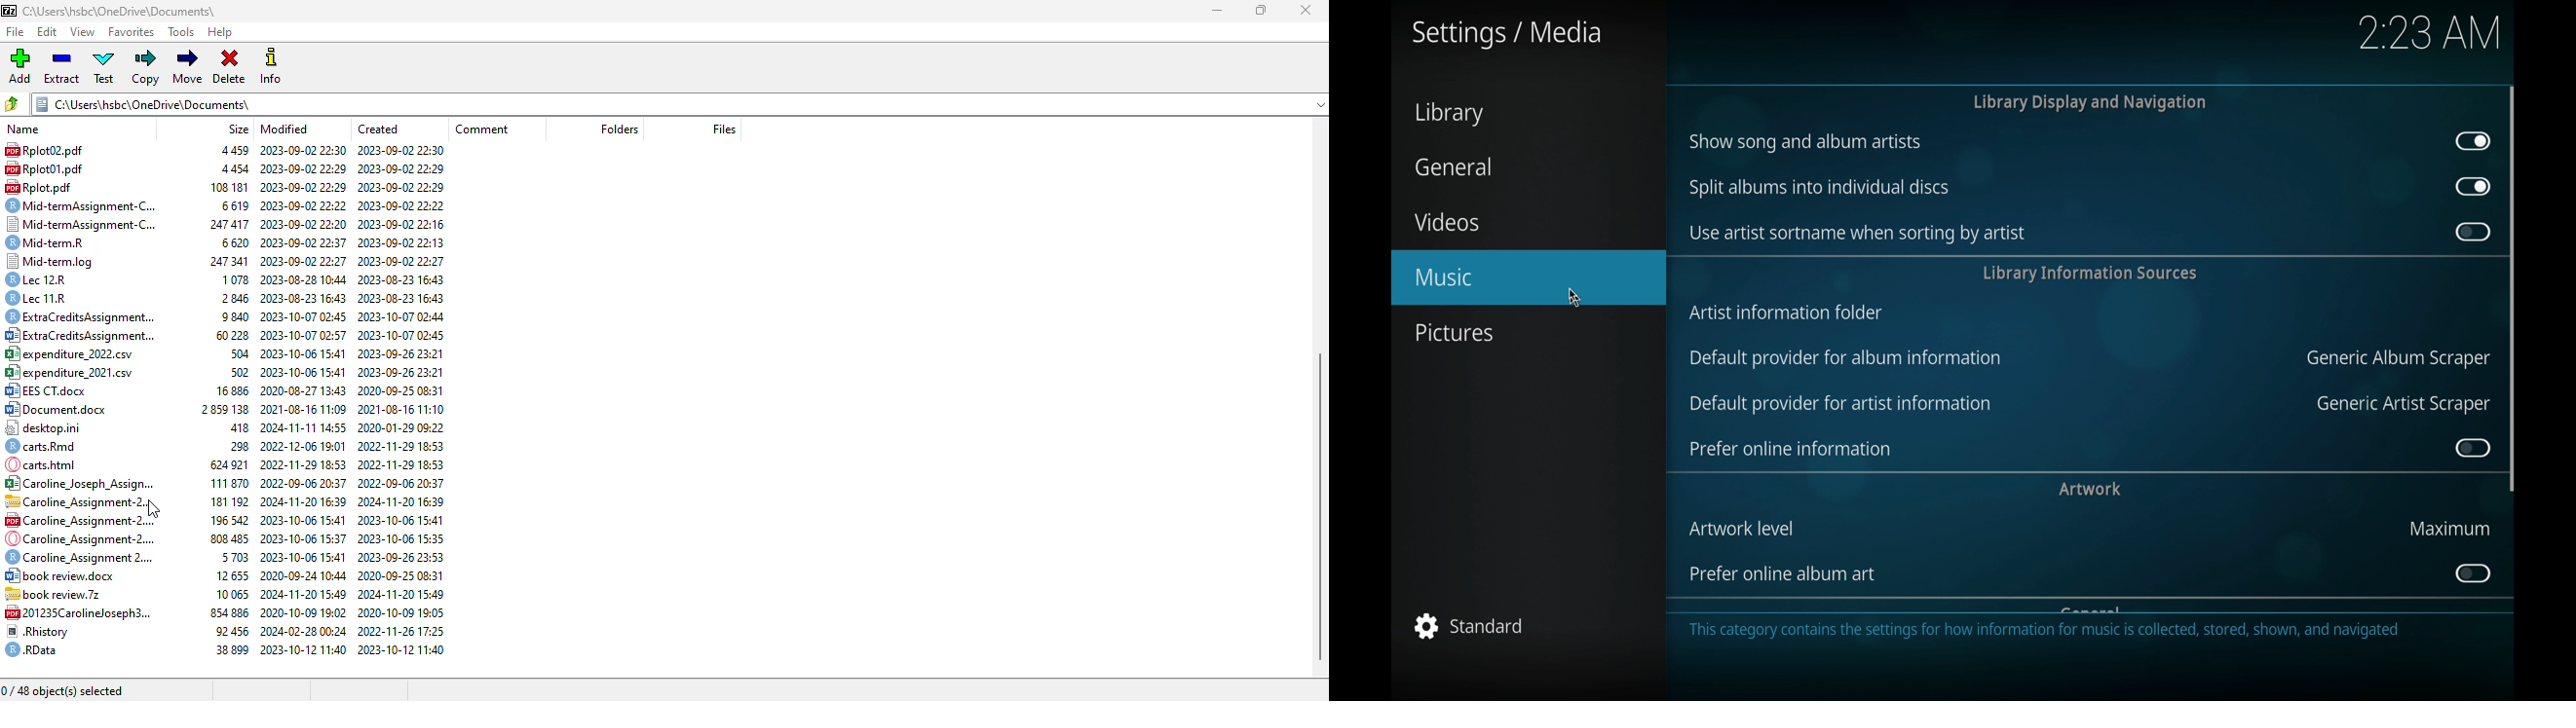 Image resolution: width=2576 pixels, height=728 pixels. I want to click on general, so click(1451, 166).